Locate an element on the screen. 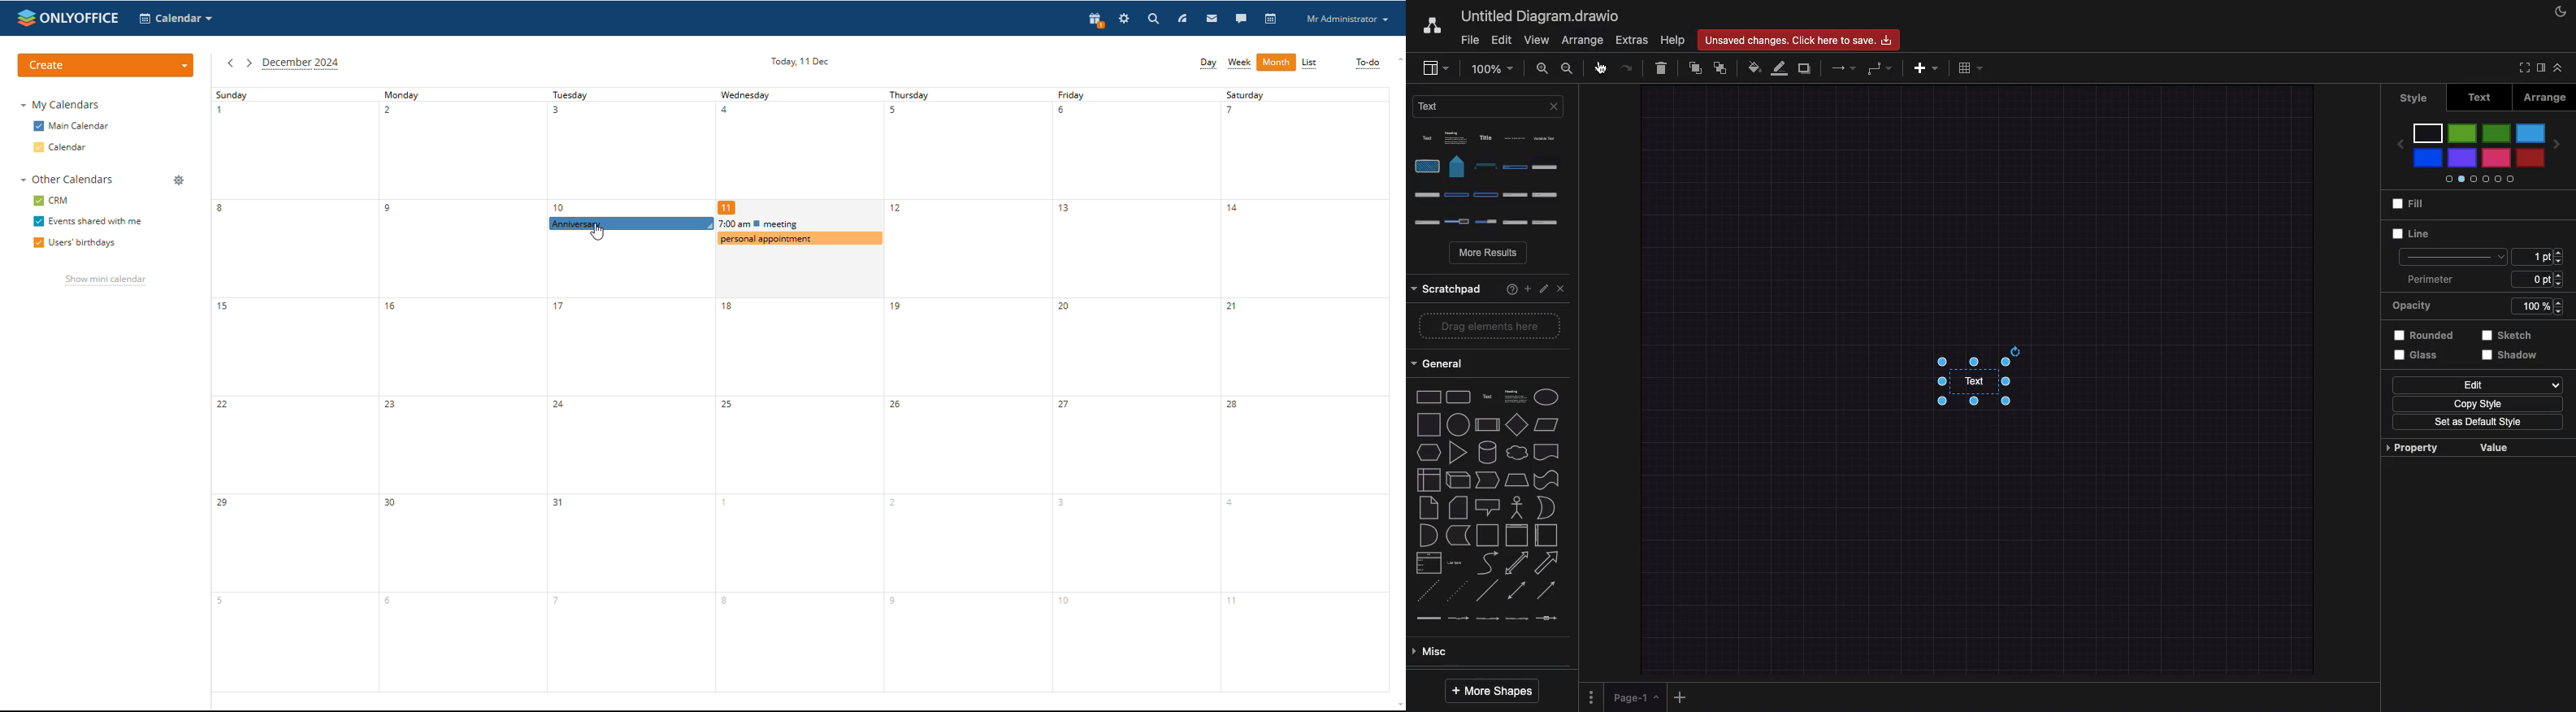 This screenshot has width=2576, height=728. Zoom is located at coordinates (1491, 67).